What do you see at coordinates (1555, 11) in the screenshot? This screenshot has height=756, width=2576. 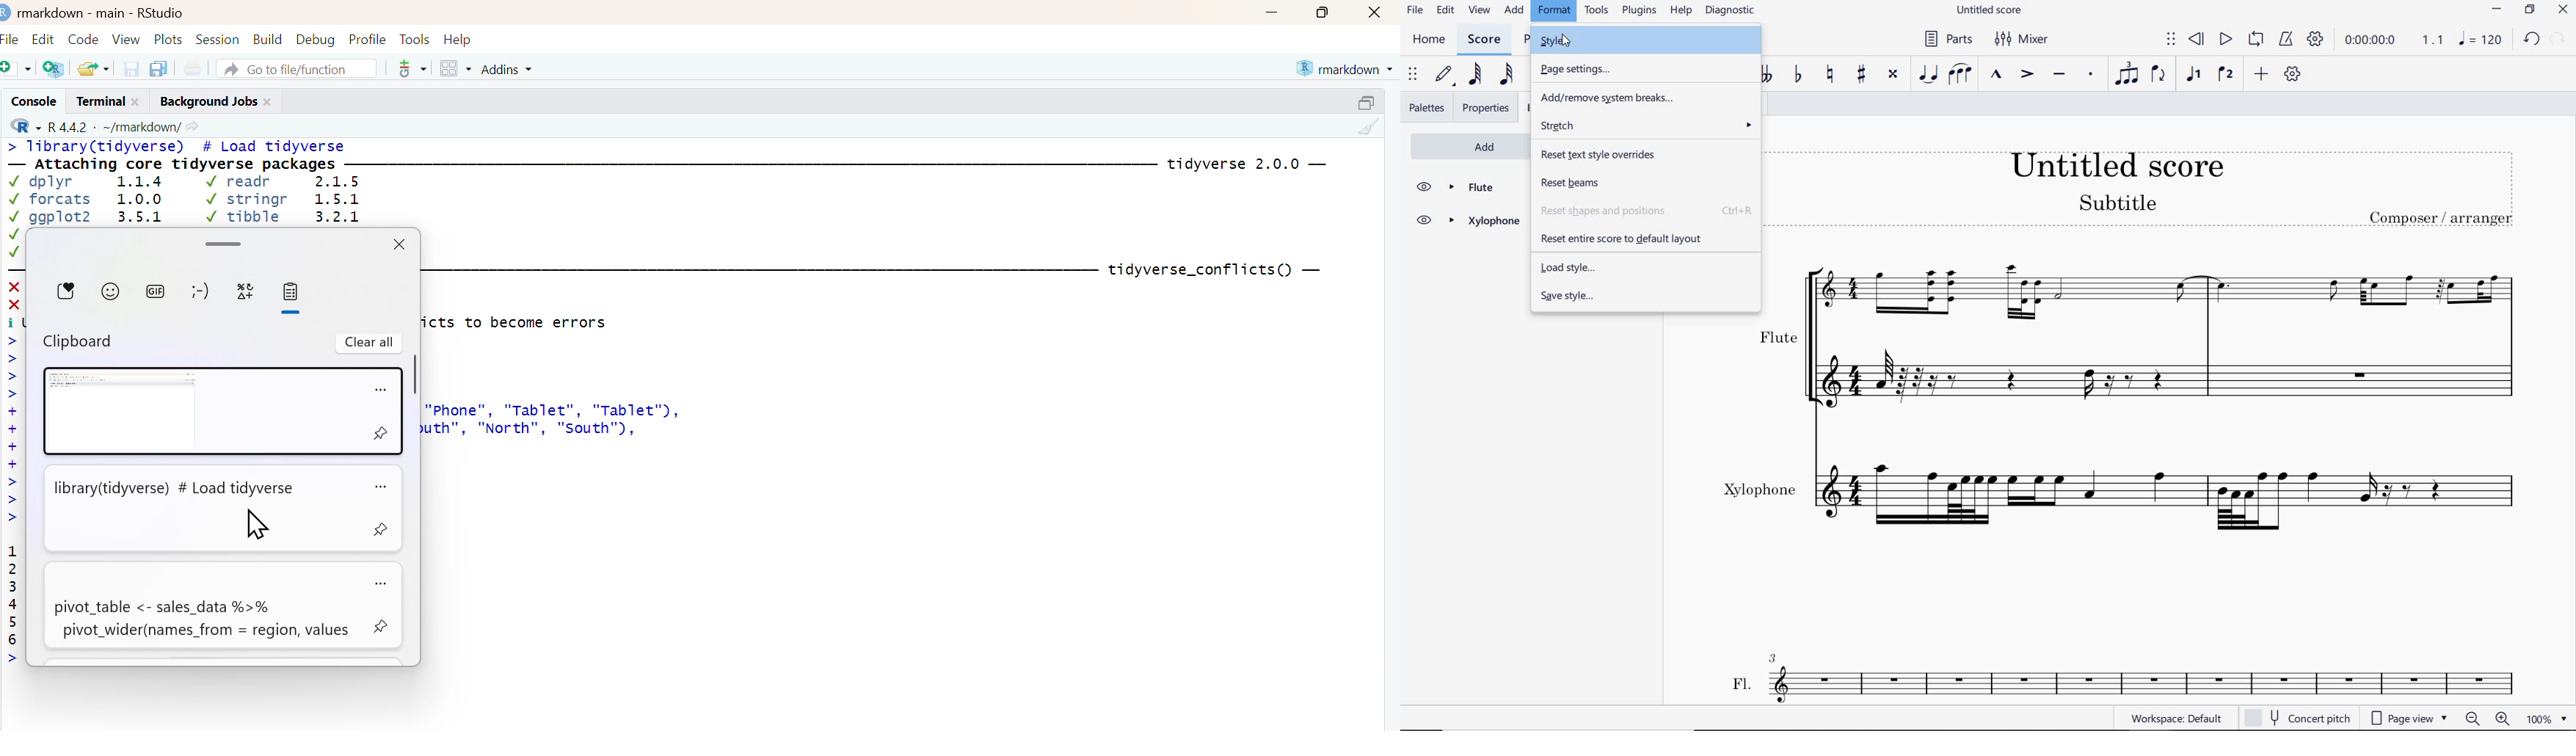 I see `FORMAT` at bounding box center [1555, 11].